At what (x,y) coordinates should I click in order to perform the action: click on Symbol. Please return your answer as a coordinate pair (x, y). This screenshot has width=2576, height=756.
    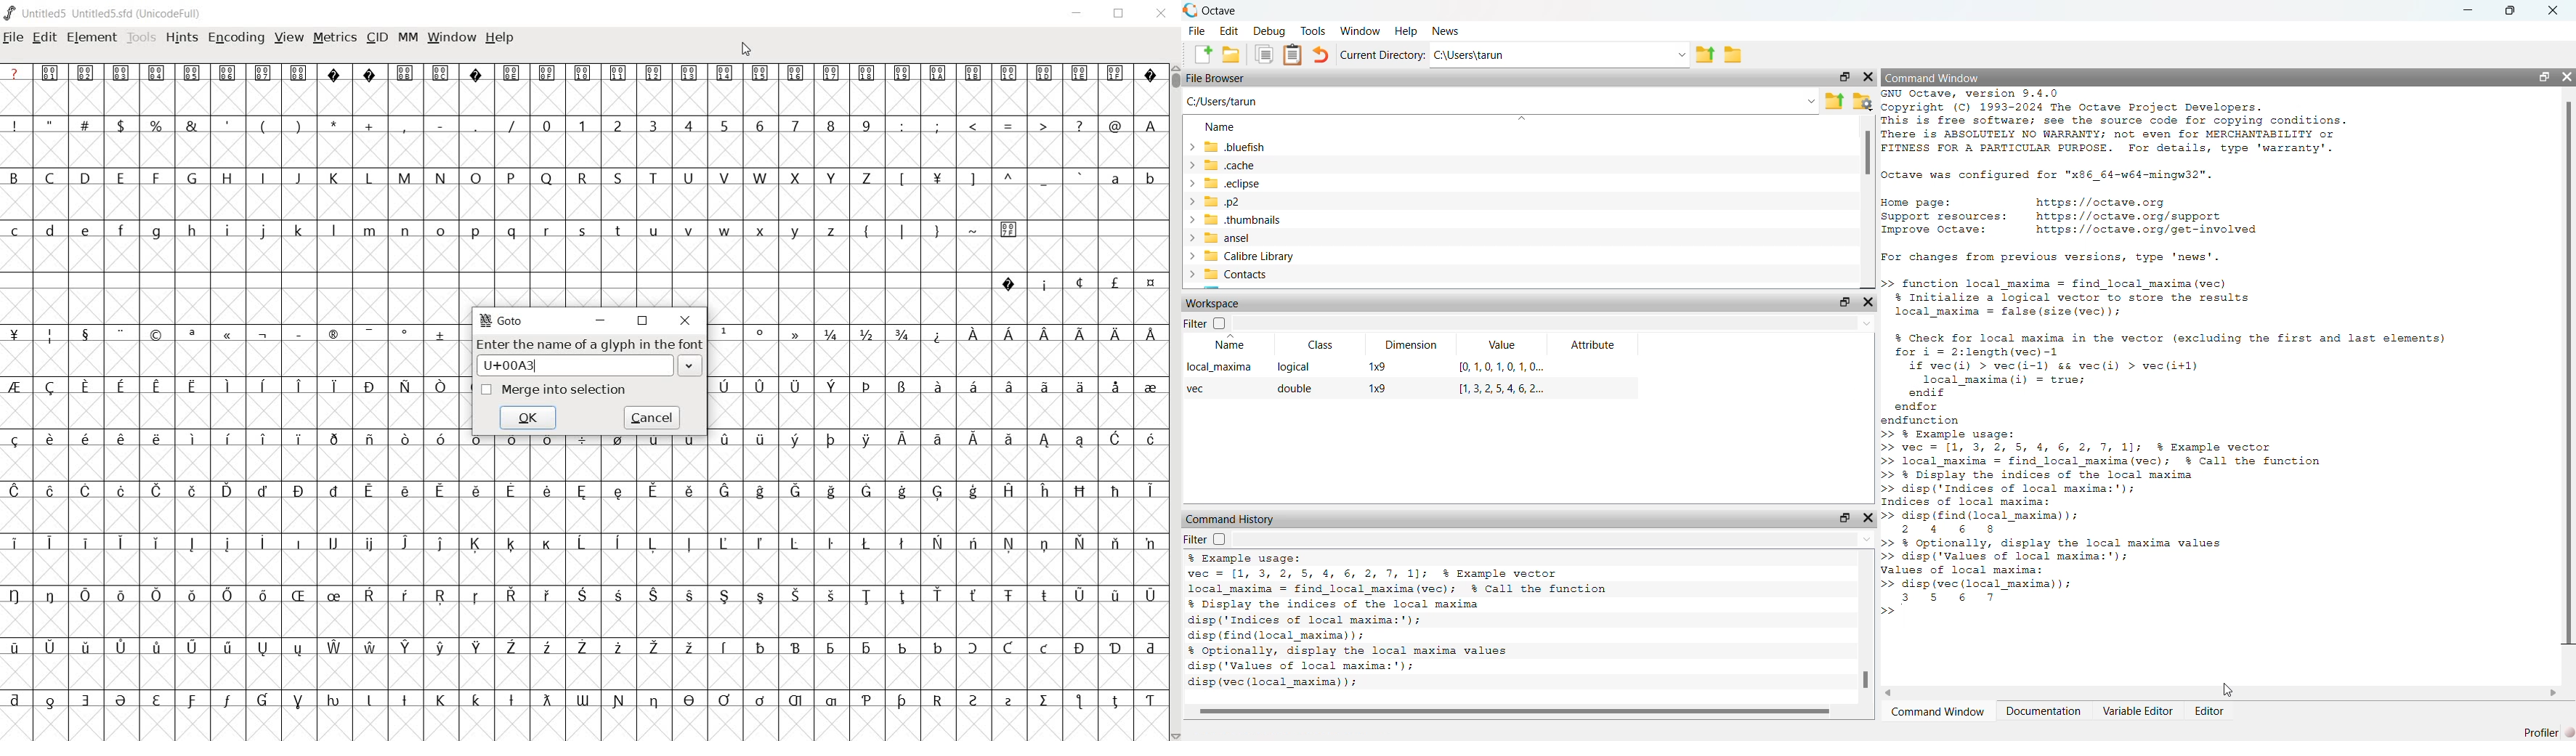
    Looking at the image, I should click on (369, 333).